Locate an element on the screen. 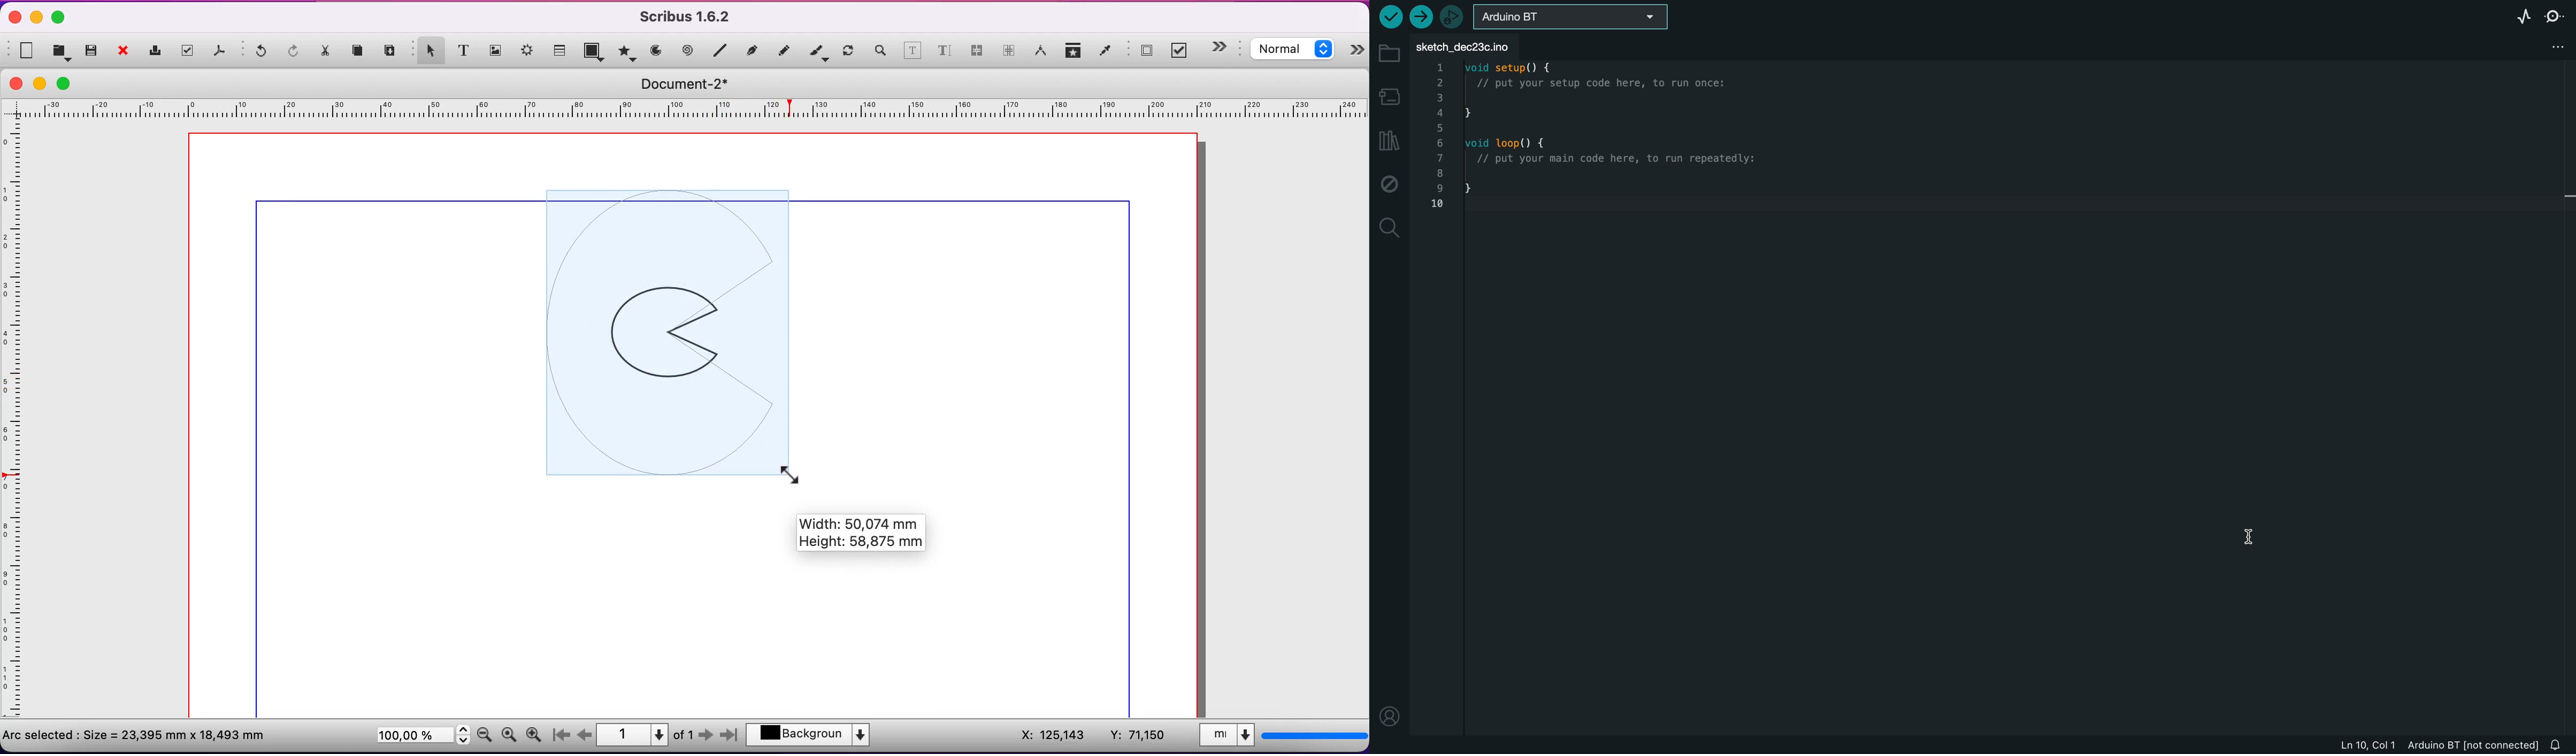  zoom percentage is located at coordinates (420, 737).